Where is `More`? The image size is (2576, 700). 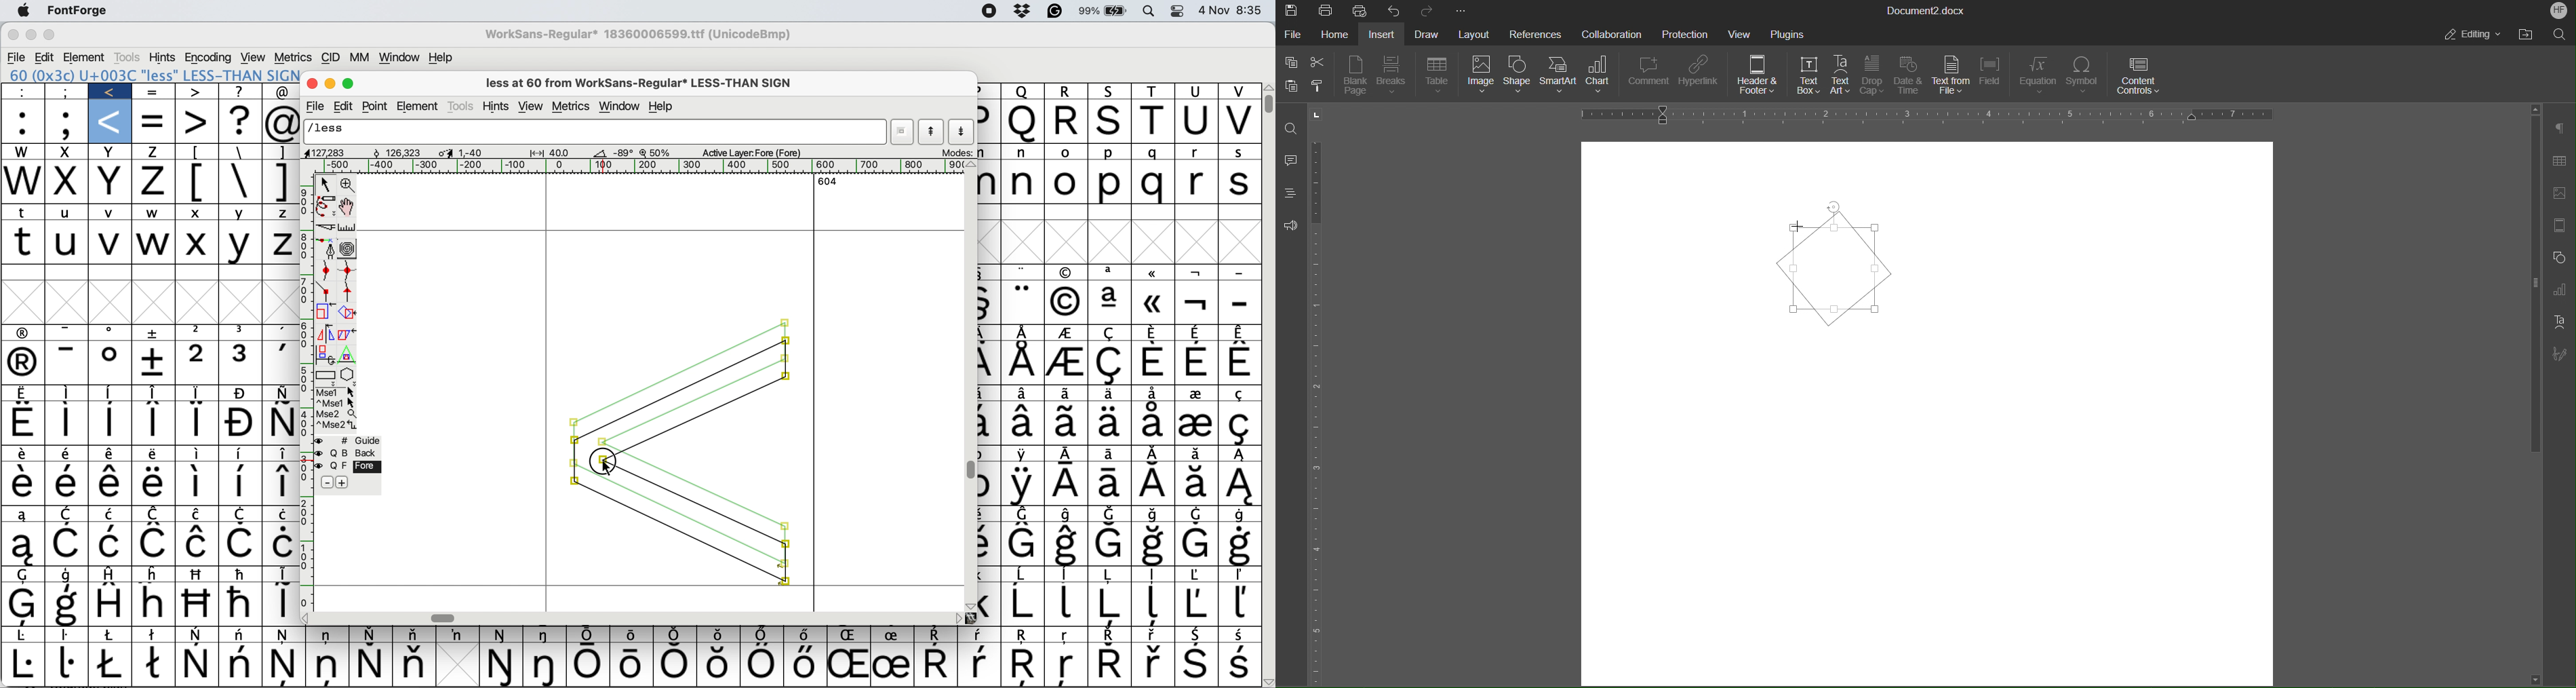 More is located at coordinates (1461, 9).